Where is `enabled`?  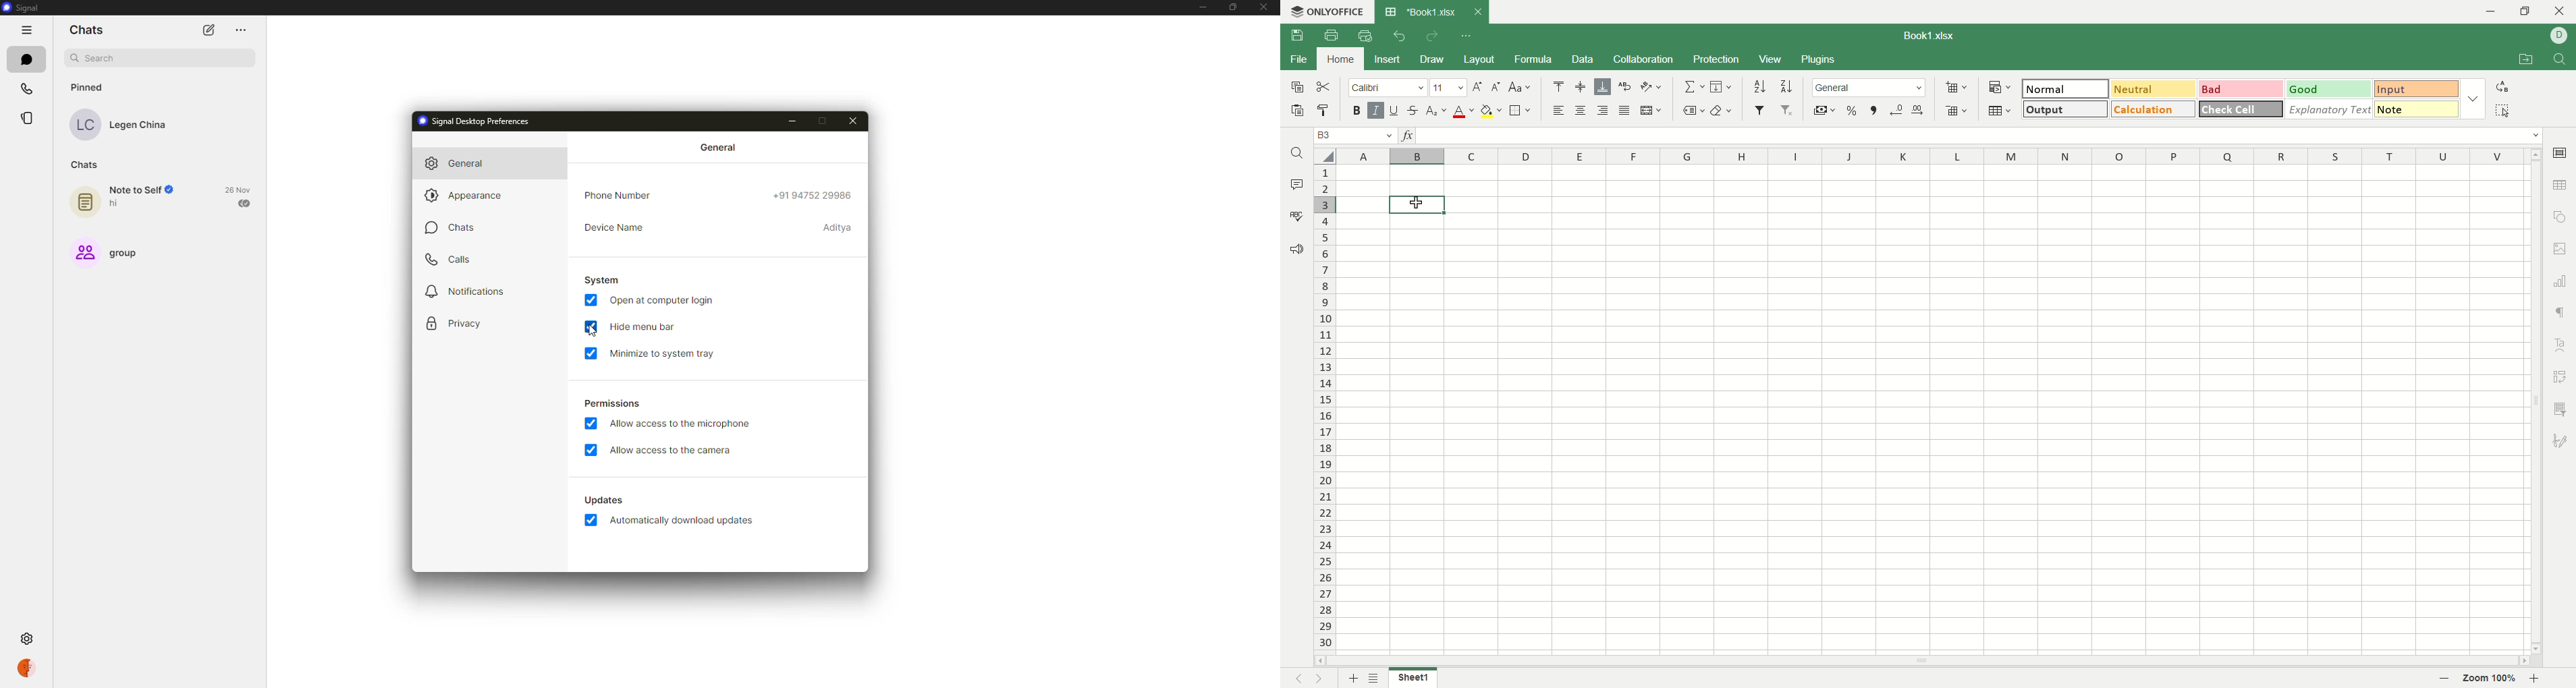
enabled is located at coordinates (591, 520).